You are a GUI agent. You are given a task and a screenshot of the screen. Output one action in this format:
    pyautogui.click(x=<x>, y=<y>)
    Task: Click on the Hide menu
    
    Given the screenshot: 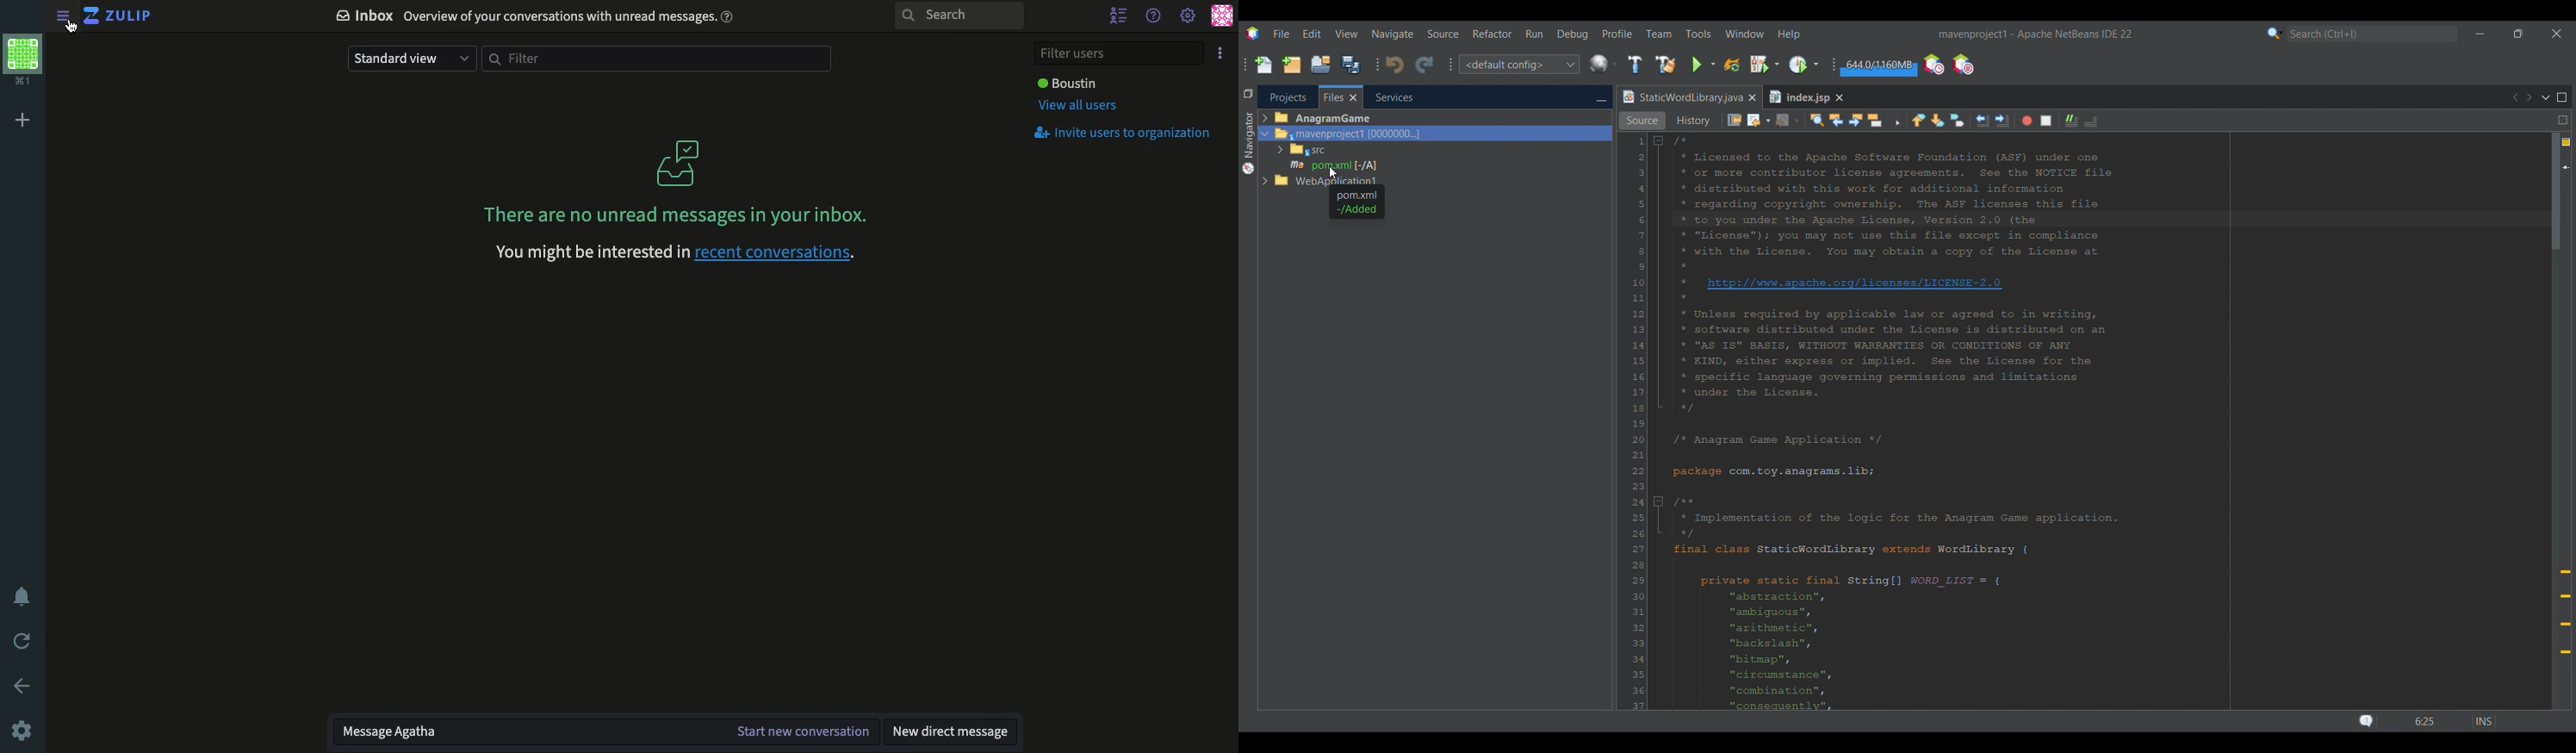 What is the action you would take?
    pyautogui.click(x=57, y=16)
    